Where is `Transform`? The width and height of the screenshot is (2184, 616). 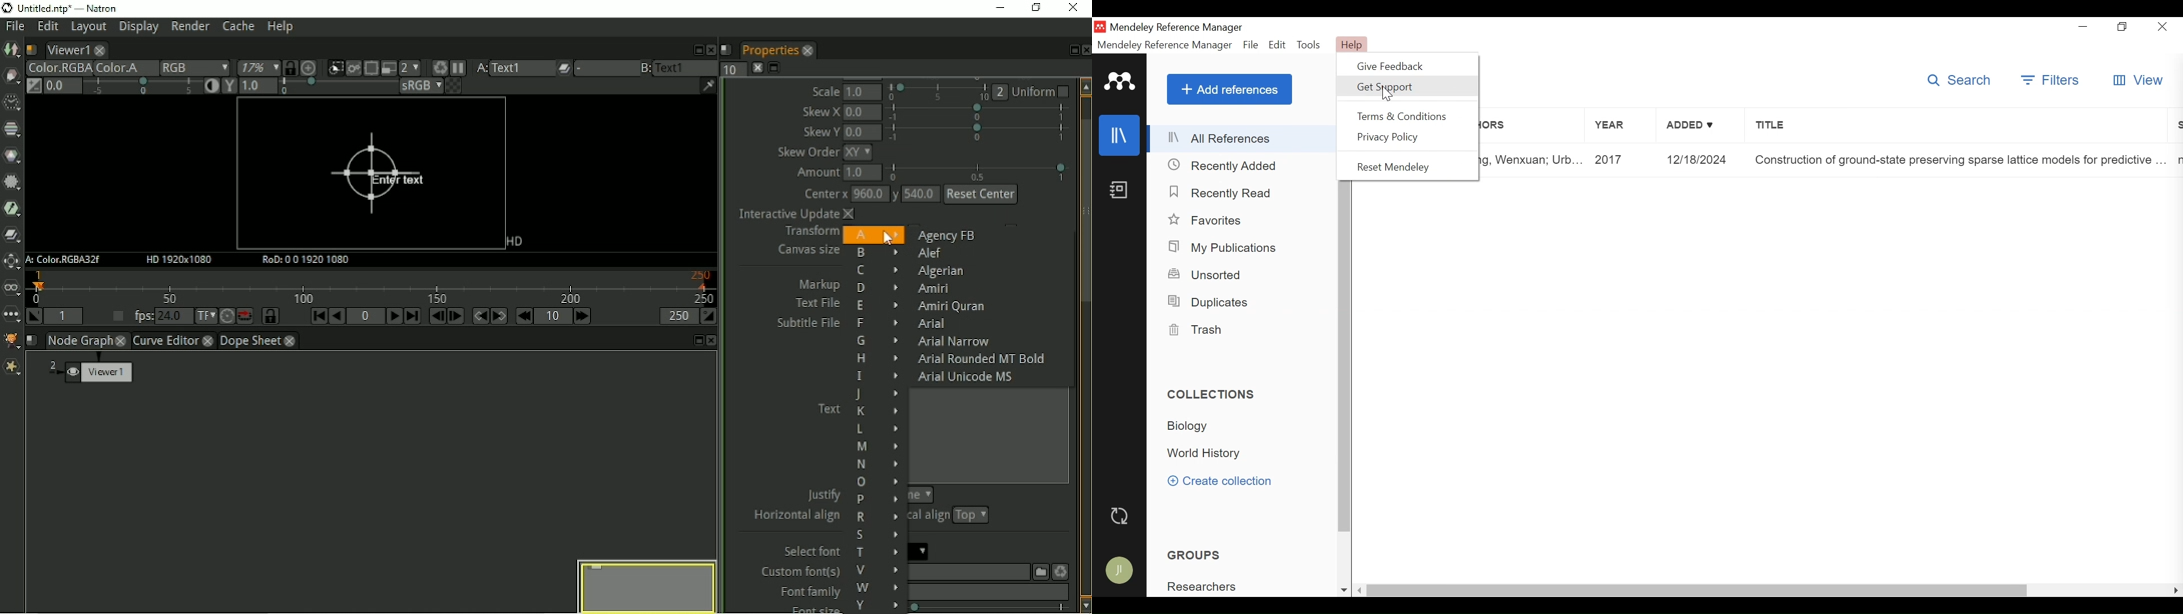 Transform is located at coordinates (11, 262).